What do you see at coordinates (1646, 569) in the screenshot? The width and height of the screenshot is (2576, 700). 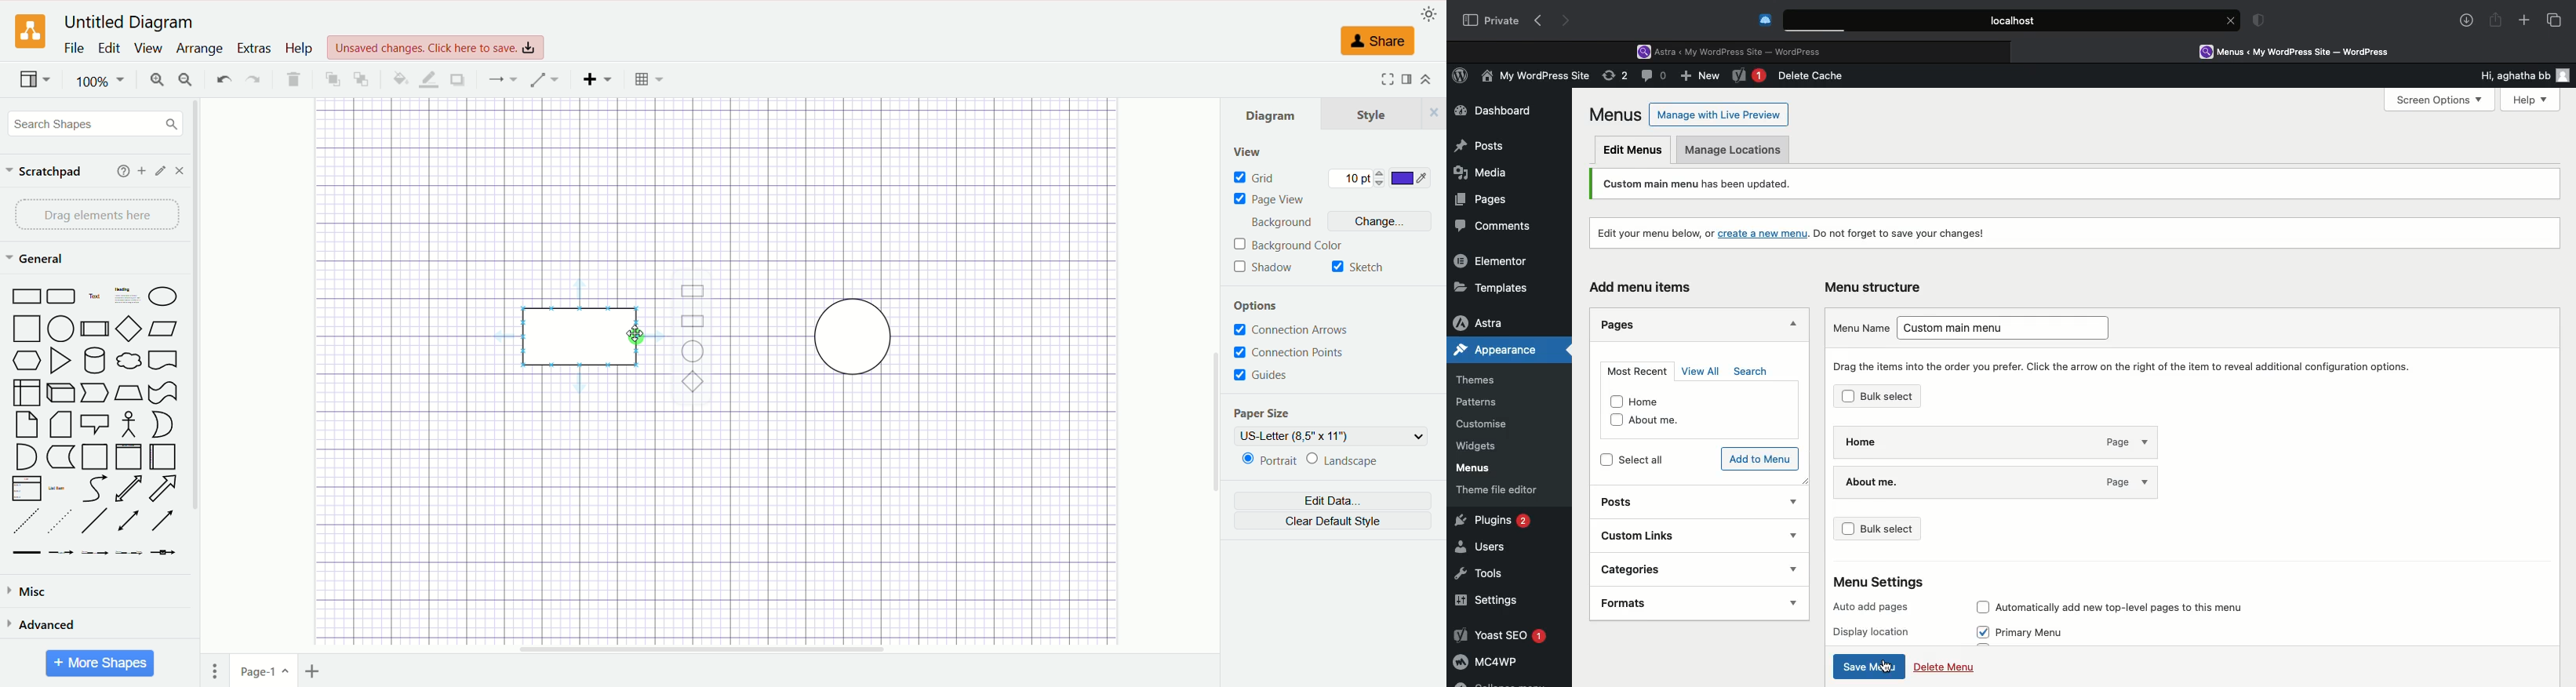 I see `Categories` at bounding box center [1646, 569].